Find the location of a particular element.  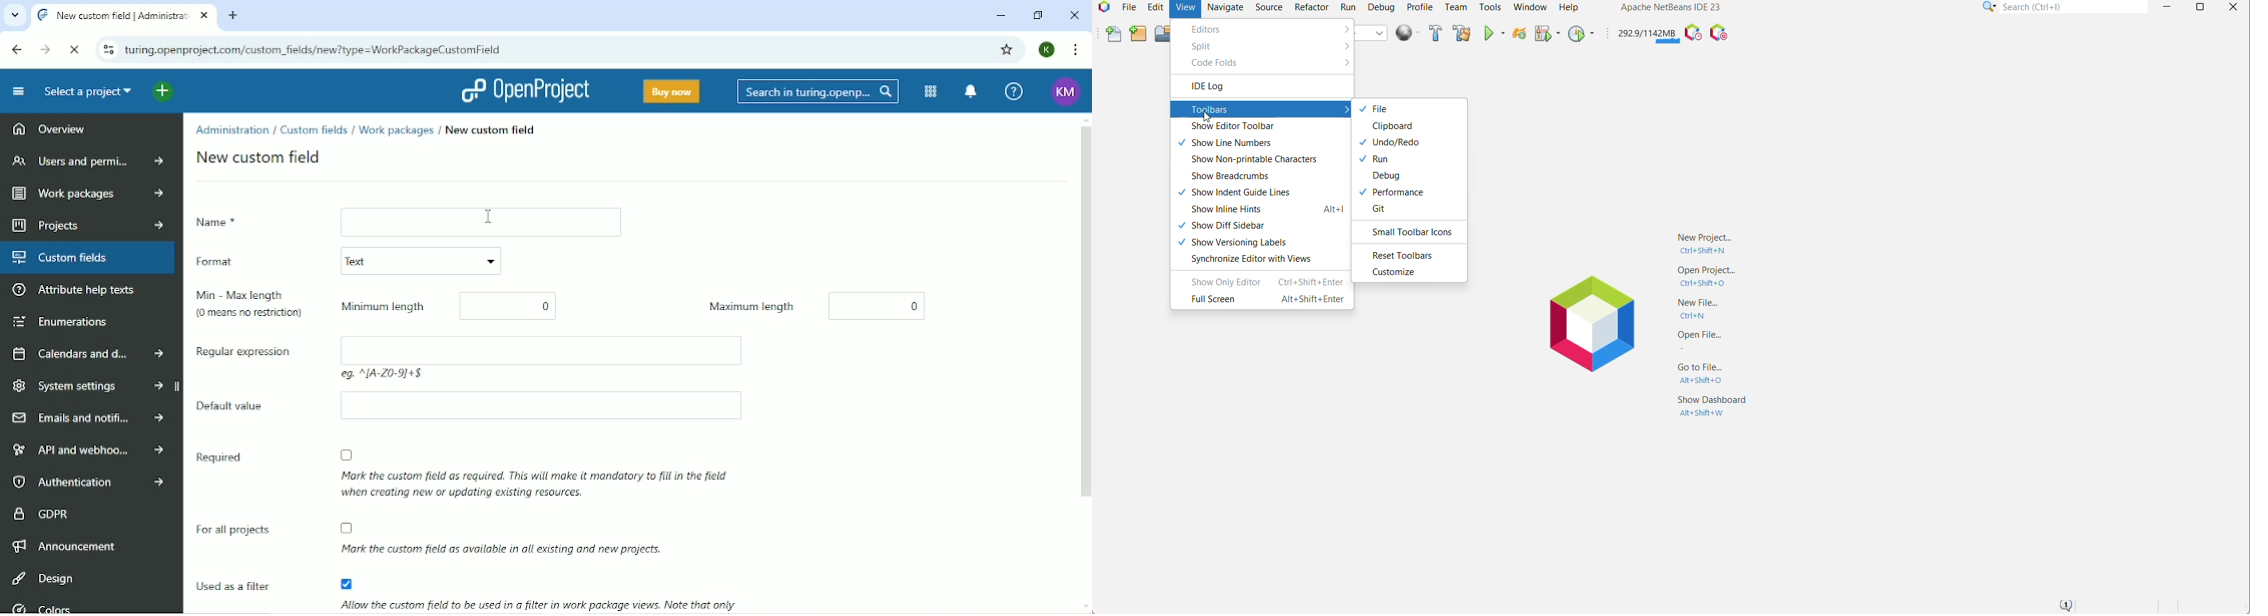

Name is located at coordinates (239, 225).